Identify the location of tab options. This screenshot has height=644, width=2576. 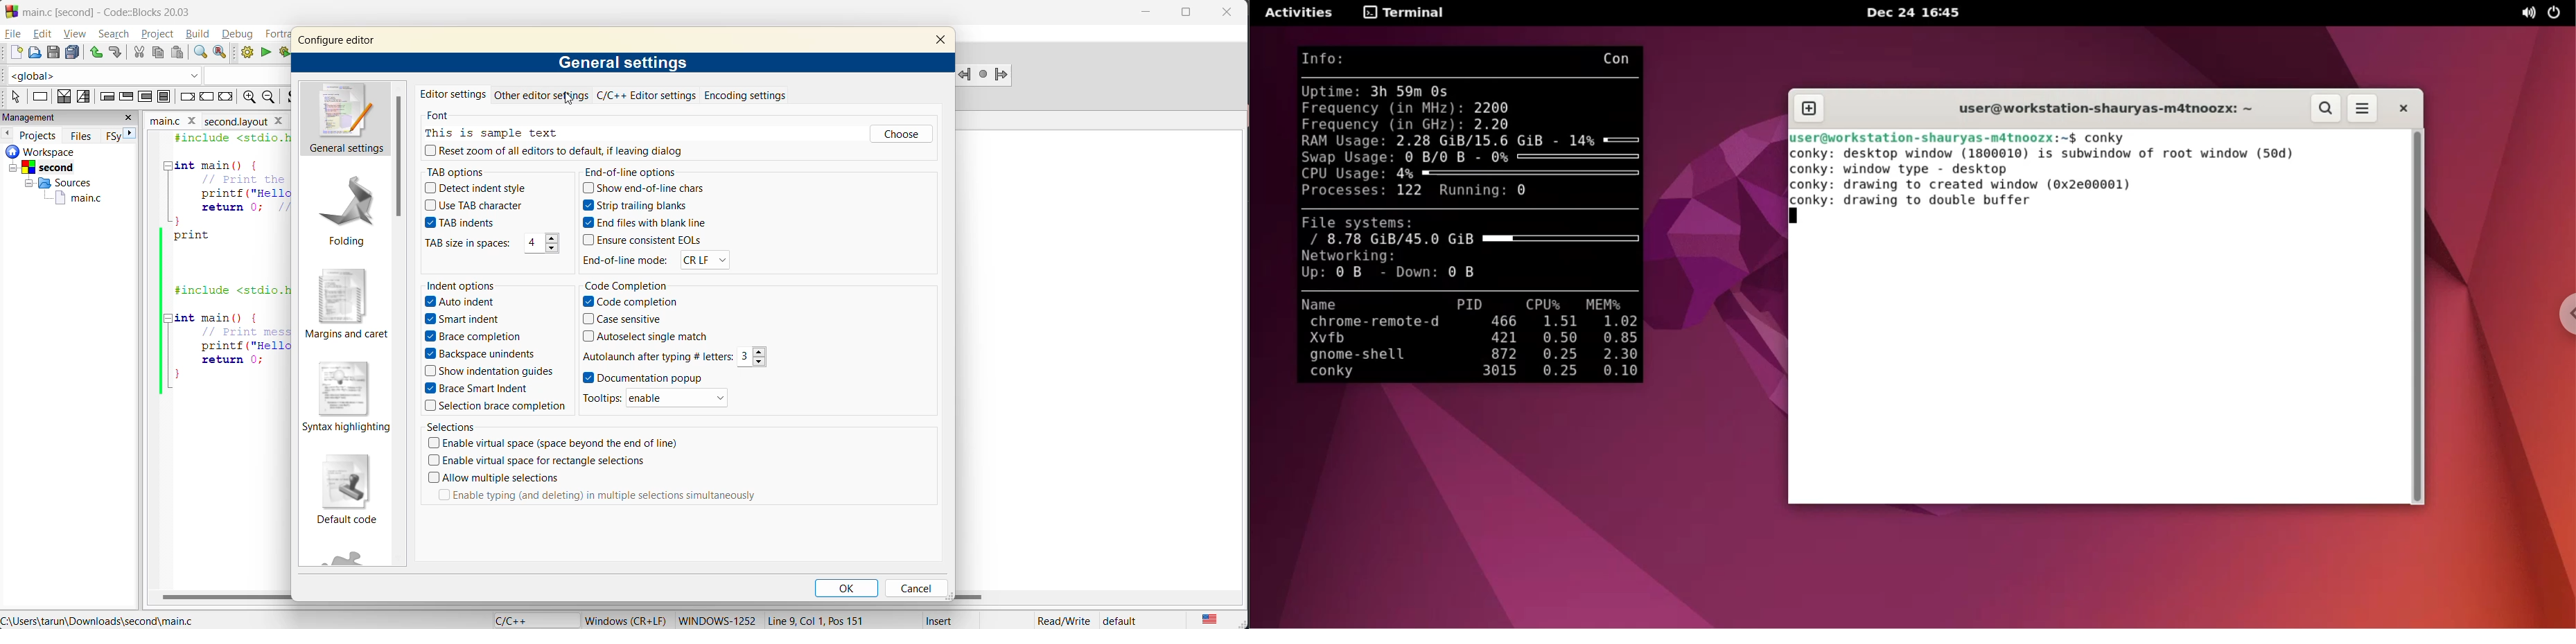
(494, 170).